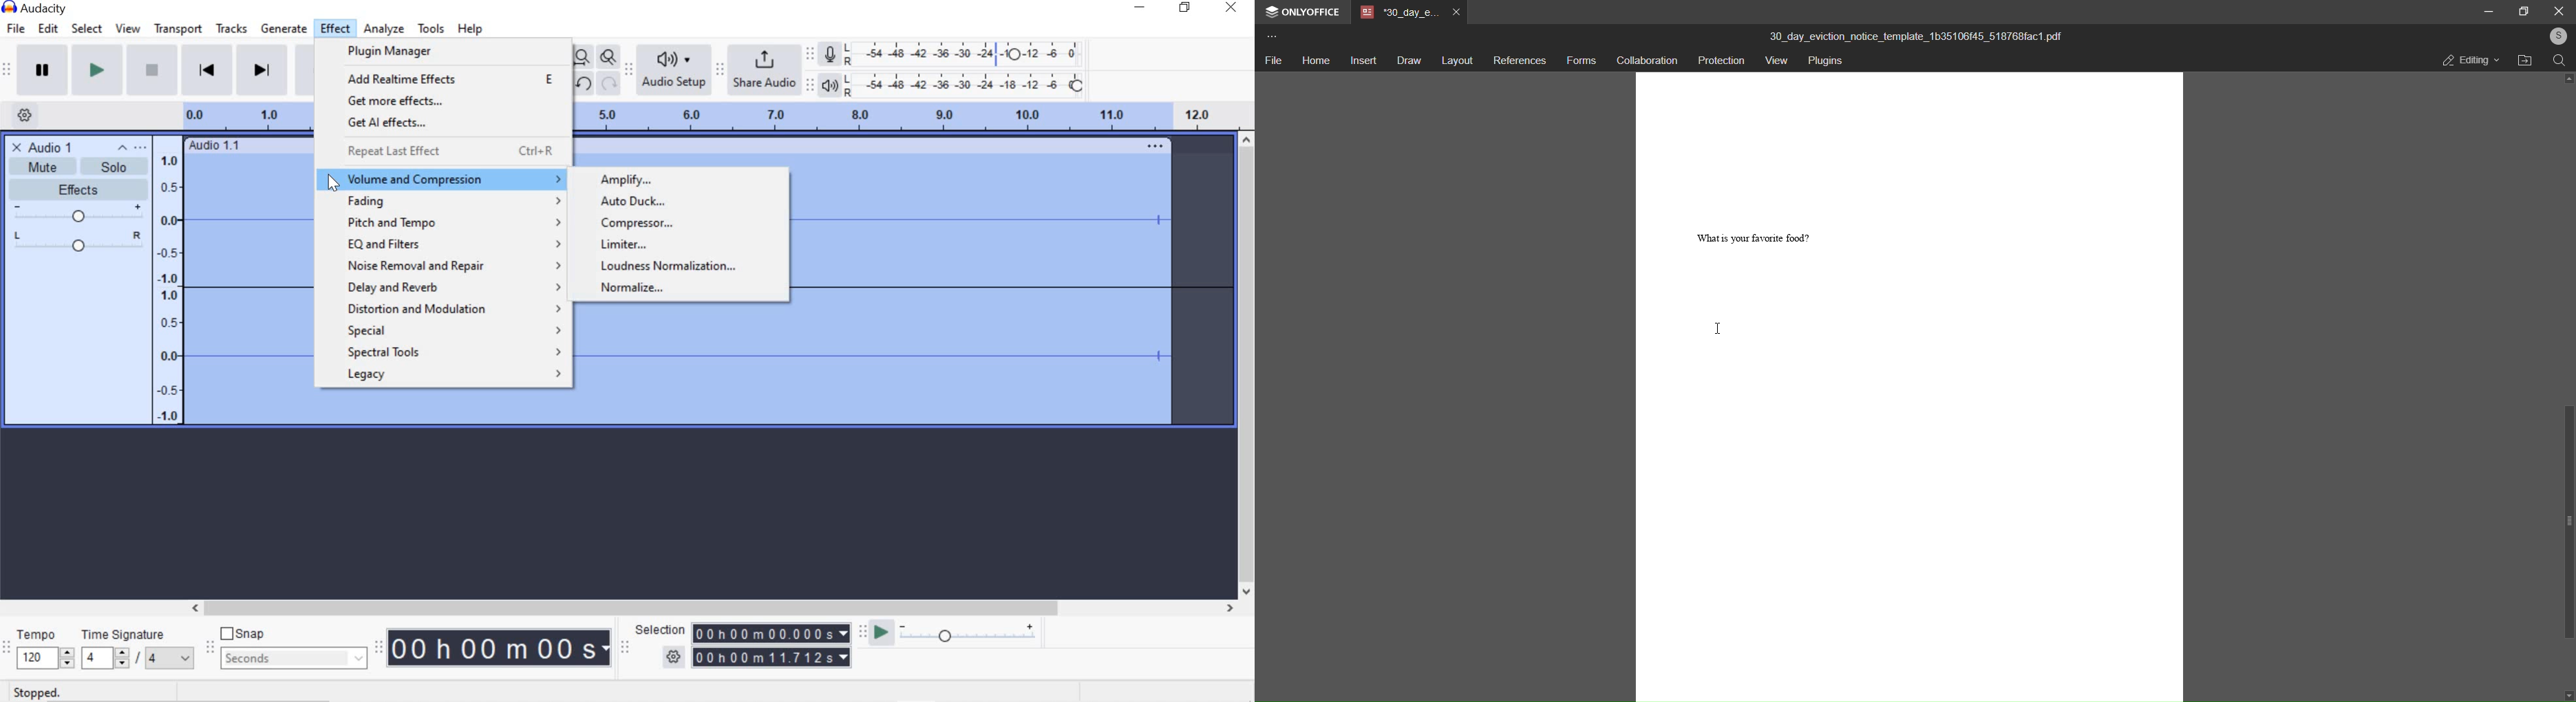  I want to click on Selection time, so click(774, 646).